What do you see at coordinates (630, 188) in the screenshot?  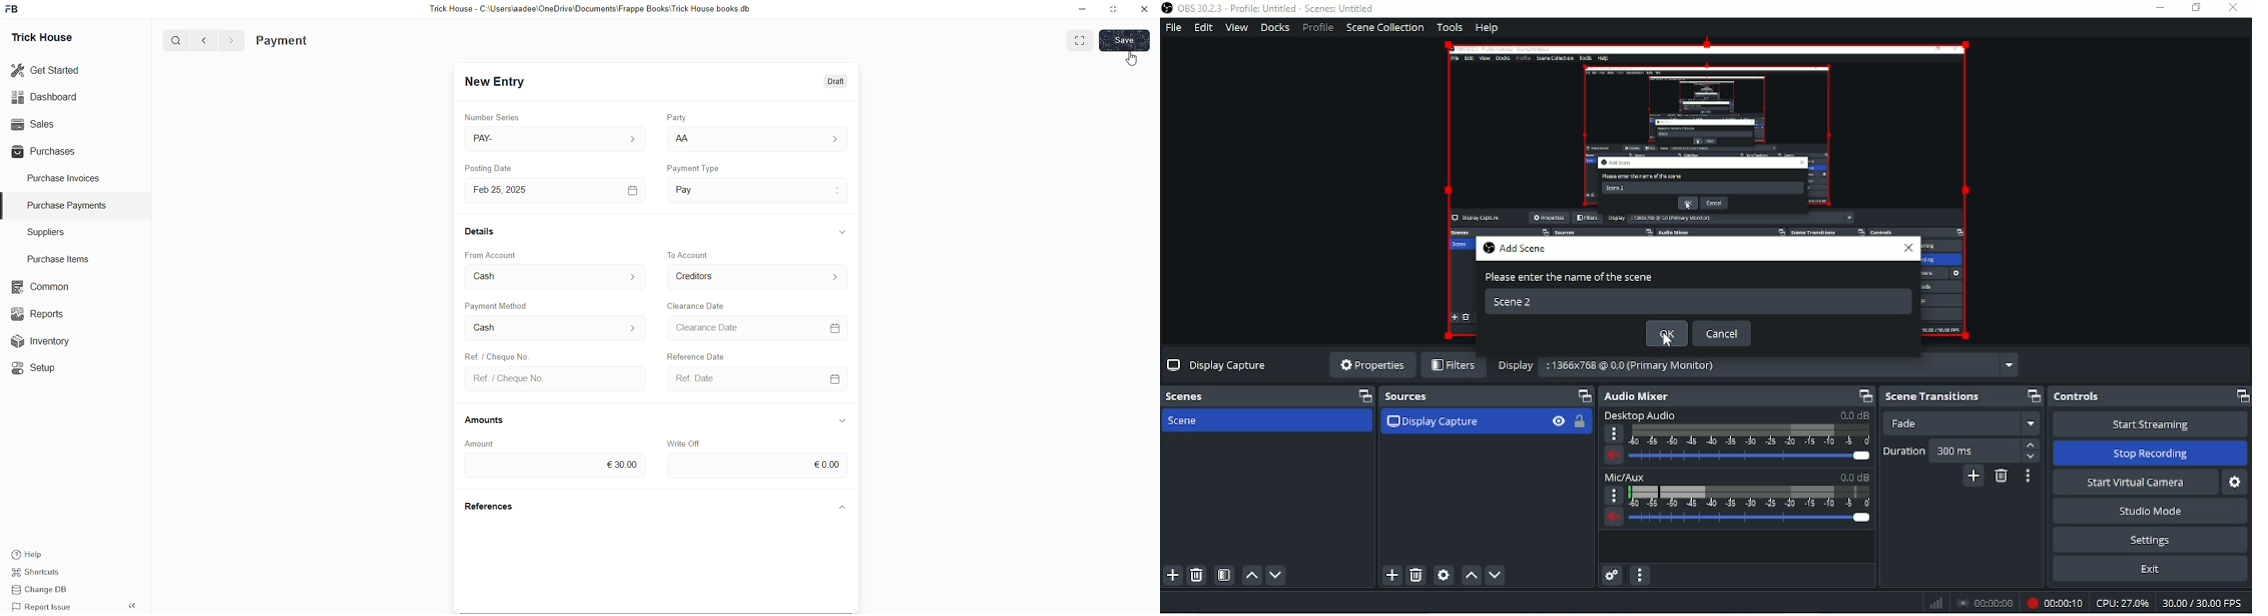 I see `calendar` at bounding box center [630, 188].